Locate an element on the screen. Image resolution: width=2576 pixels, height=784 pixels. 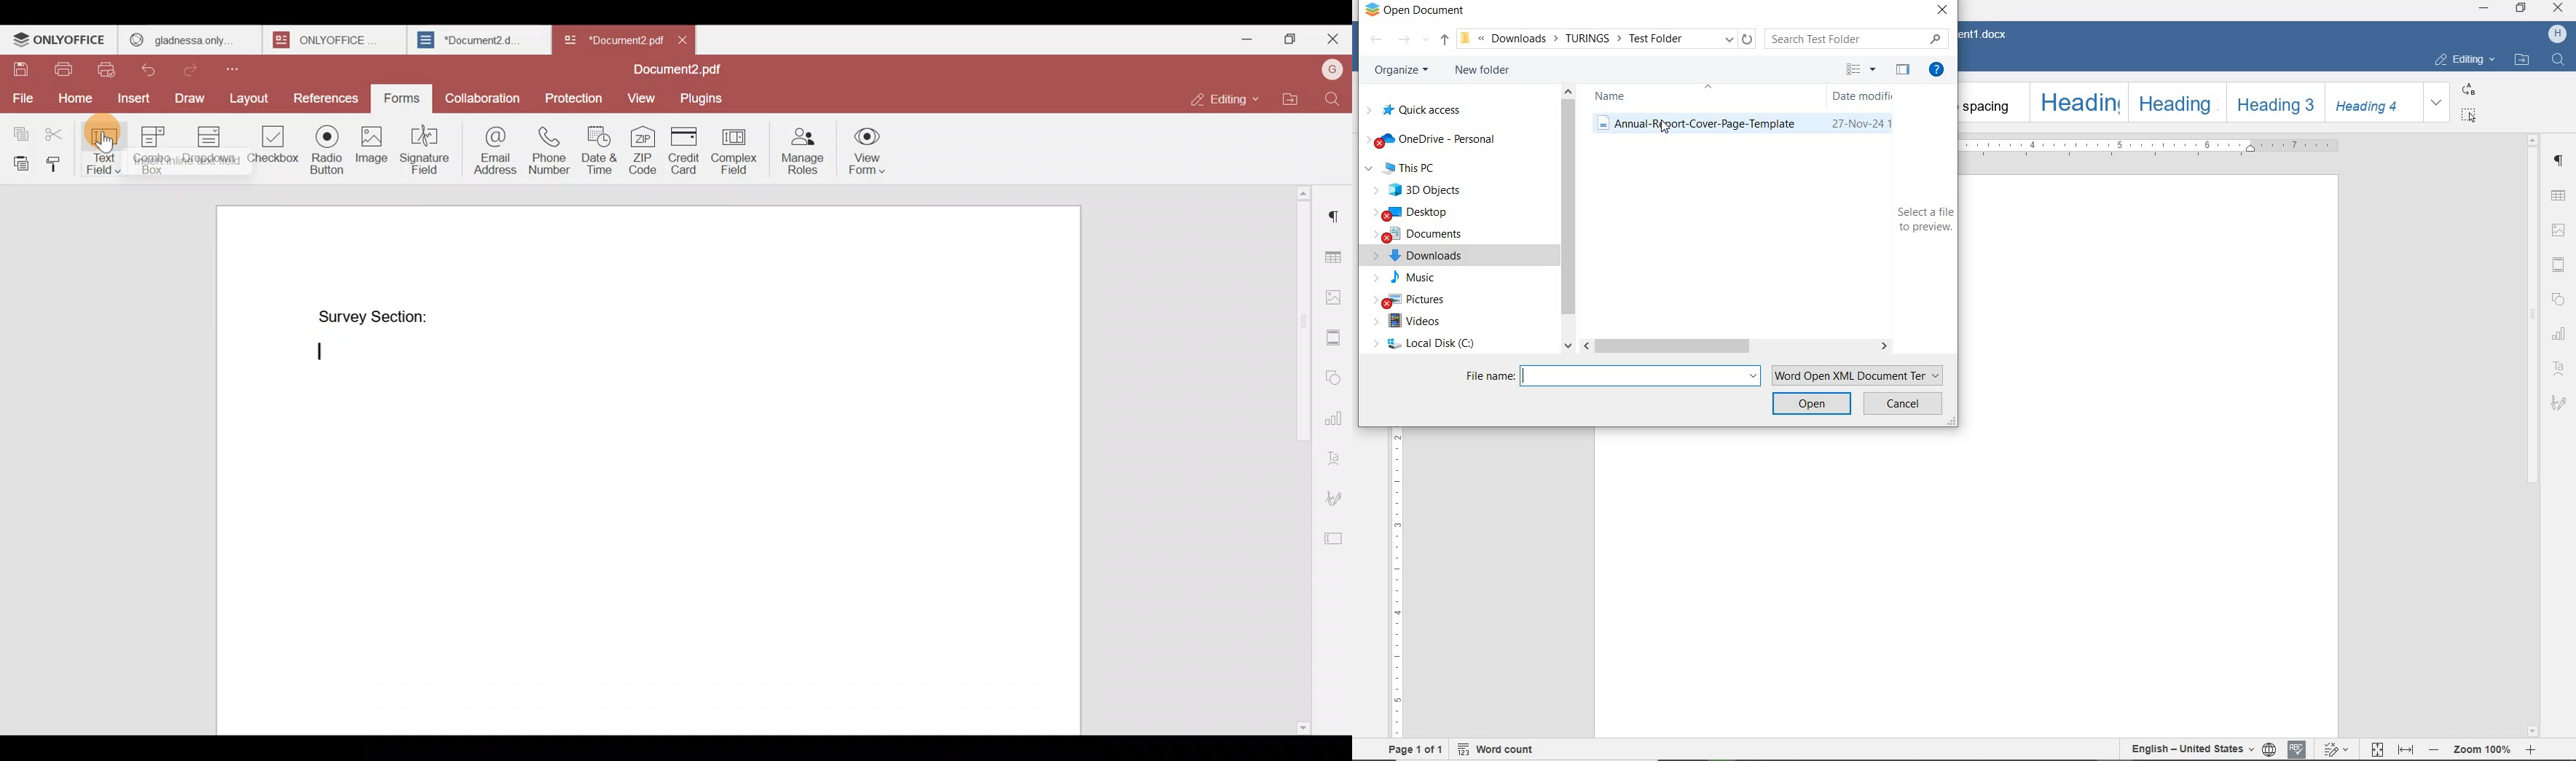
Paste is located at coordinates (17, 161).